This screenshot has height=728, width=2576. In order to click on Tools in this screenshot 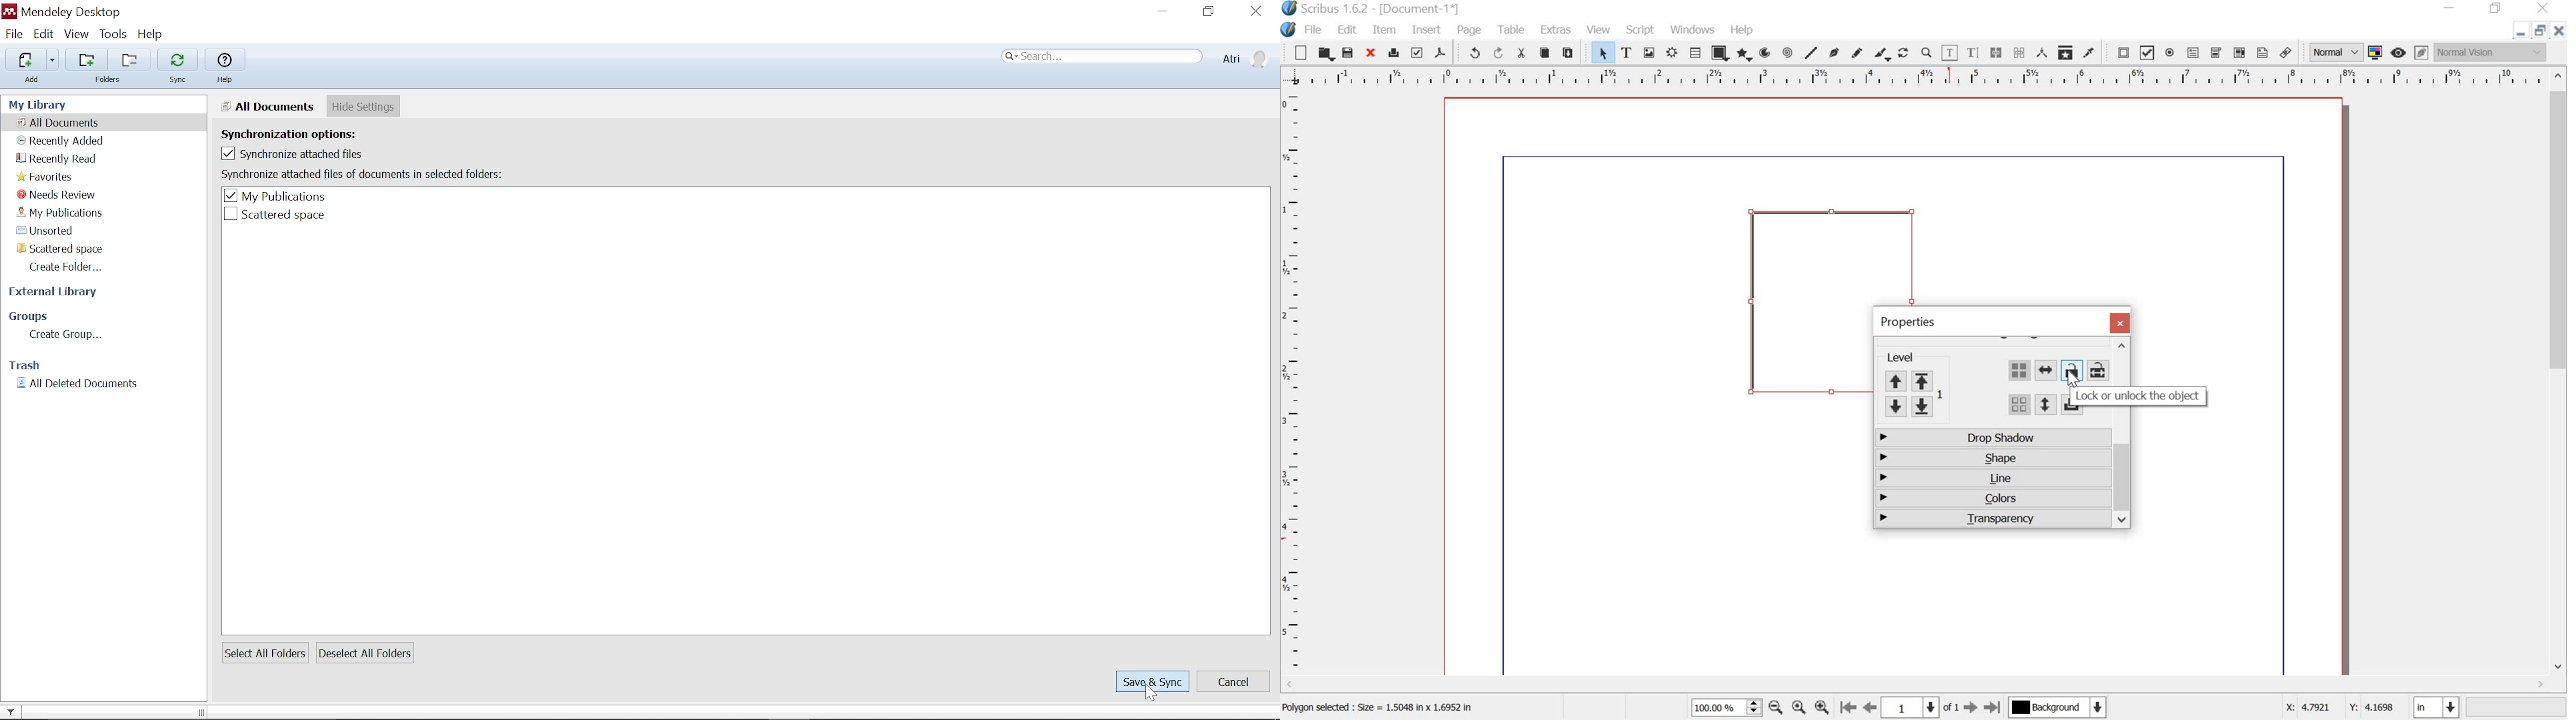, I will do `click(115, 35)`.